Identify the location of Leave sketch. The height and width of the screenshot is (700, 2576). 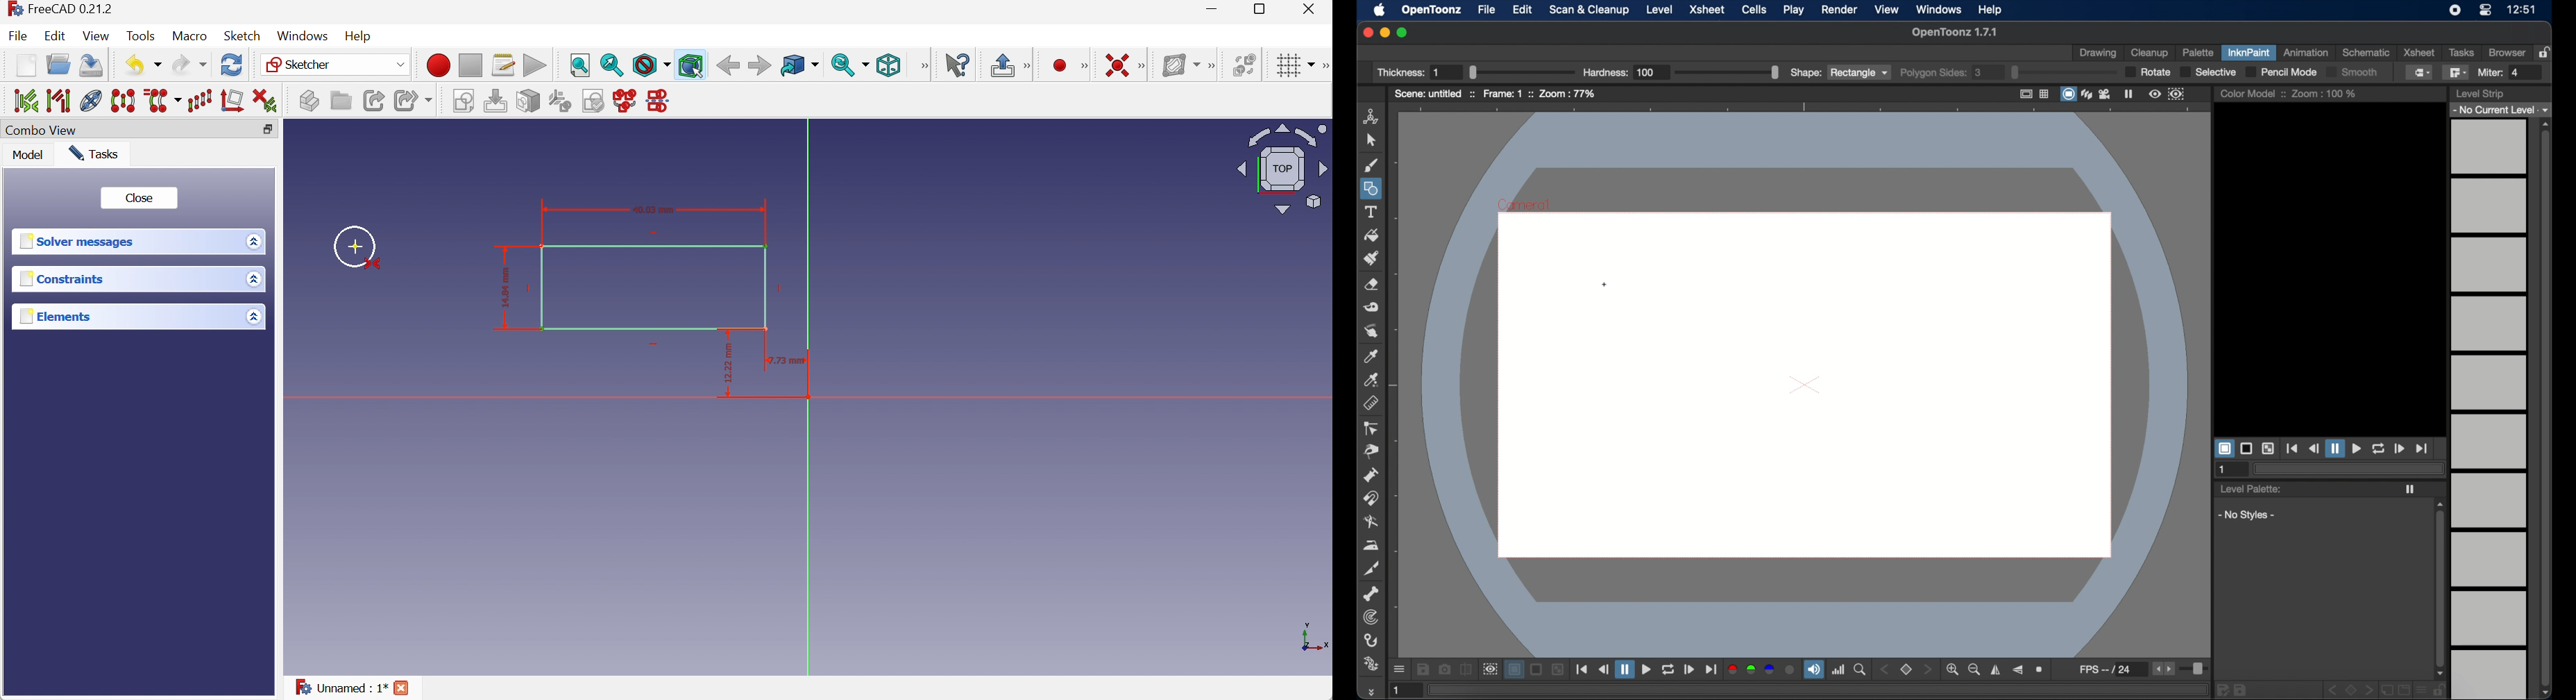
(1003, 66).